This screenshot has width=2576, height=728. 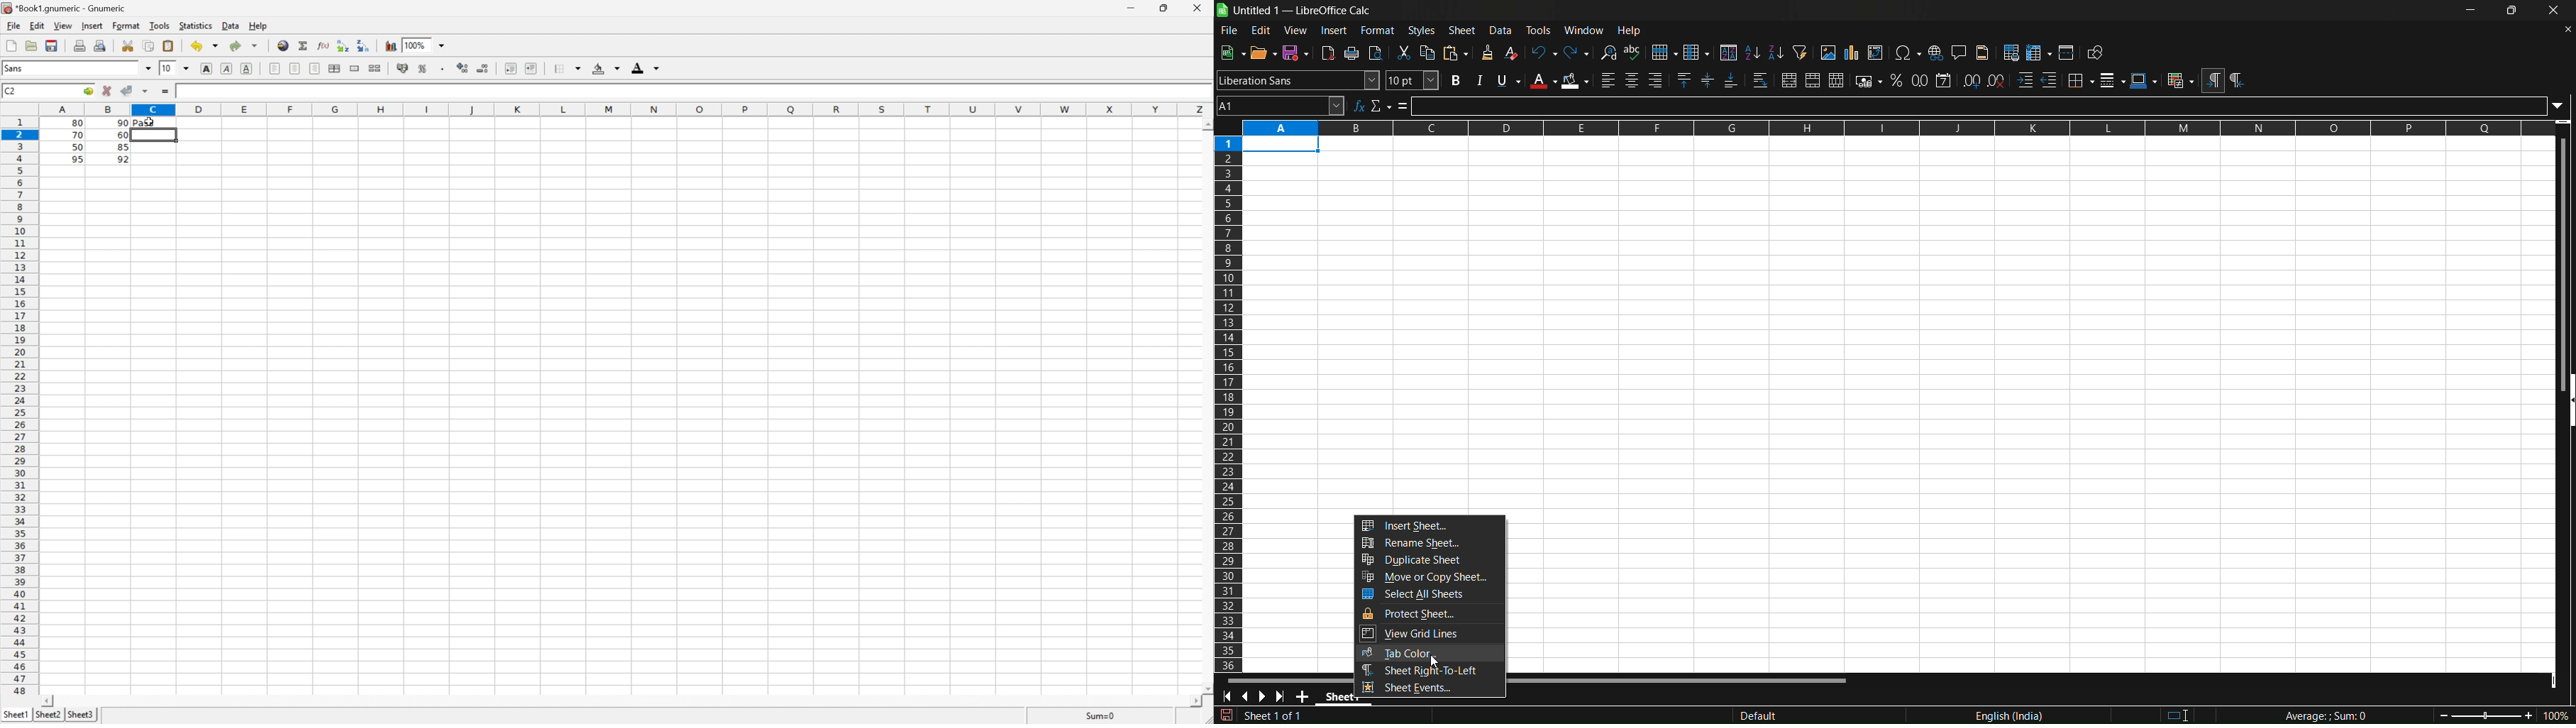 I want to click on Sort the selected region in ascending order based on the first column selected, so click(x=342, y=46).